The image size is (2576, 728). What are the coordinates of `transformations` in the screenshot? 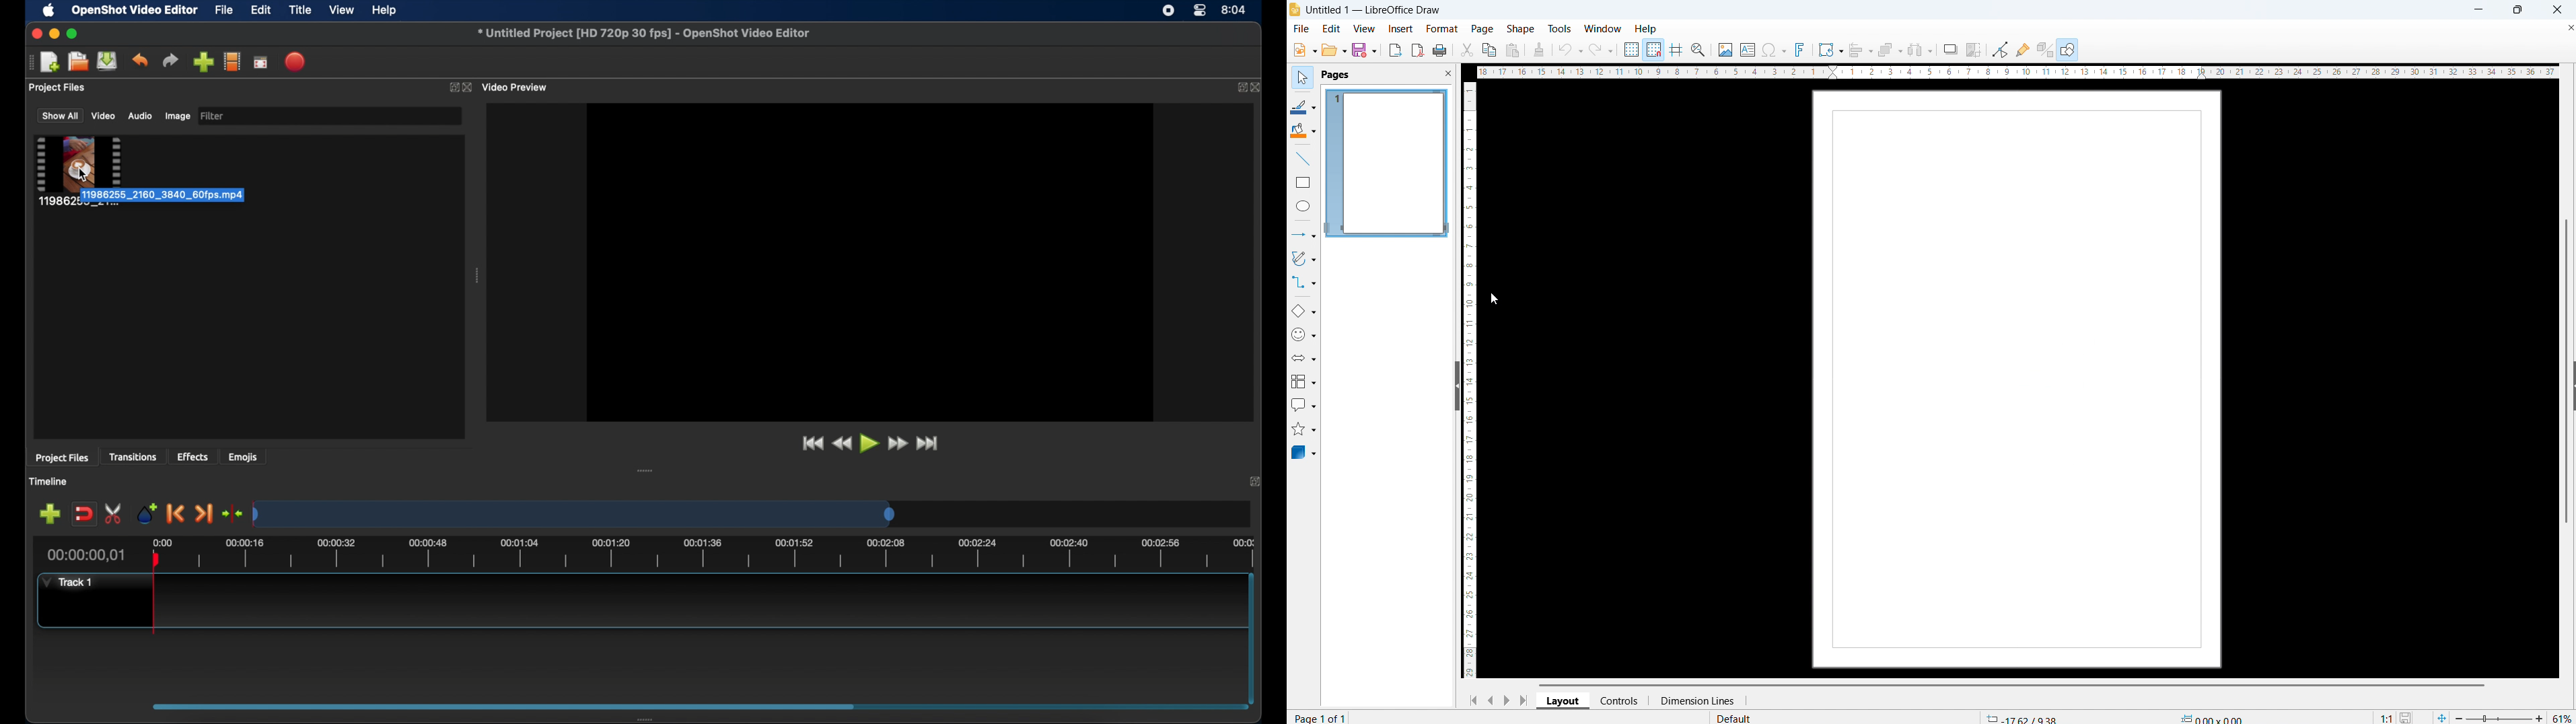 It's located at (1830, 49).